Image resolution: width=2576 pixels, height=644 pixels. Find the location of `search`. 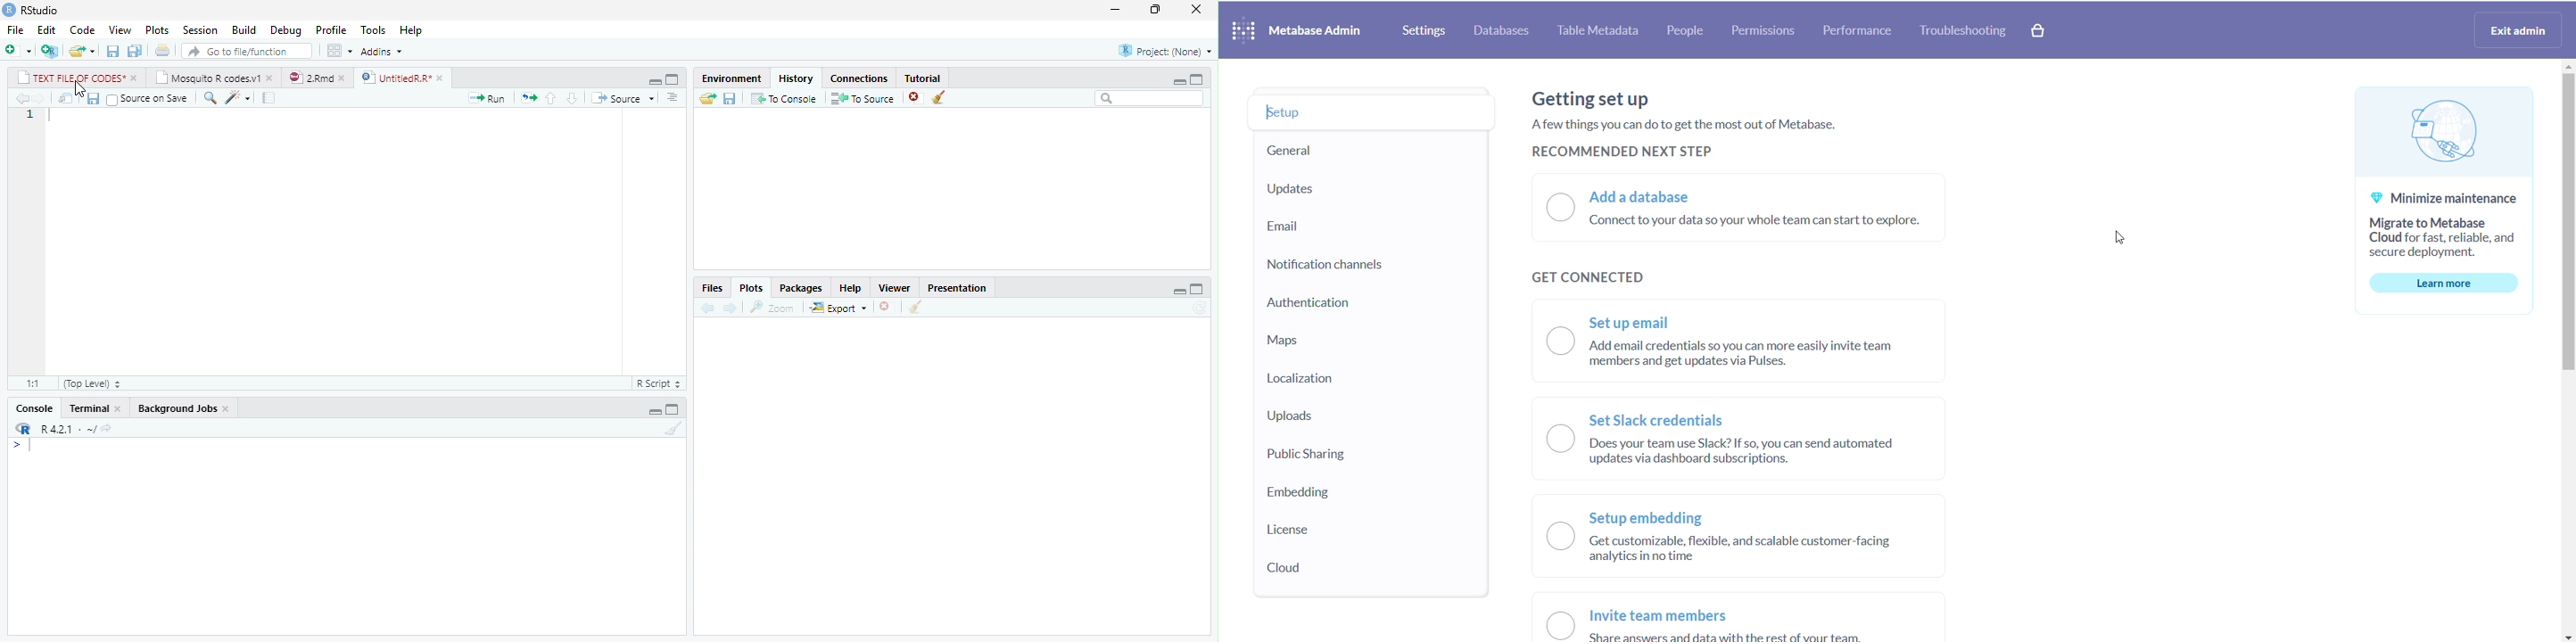

search is located at coordinates (1150, 98).